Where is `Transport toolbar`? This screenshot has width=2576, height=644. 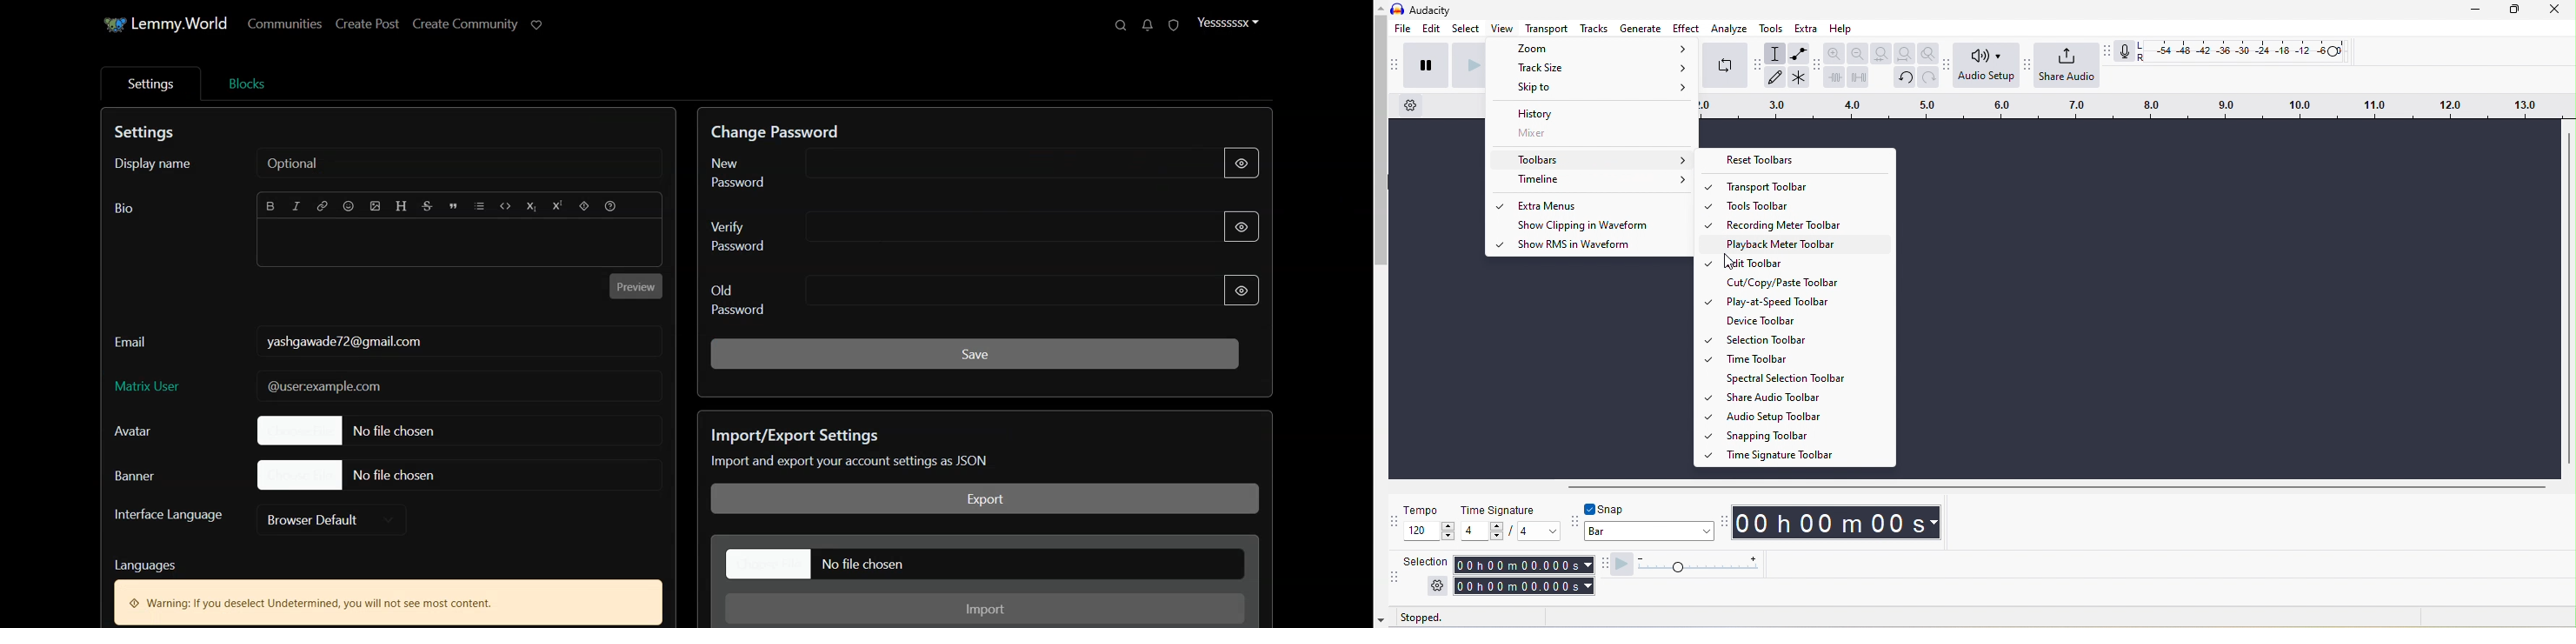
Transport toolbar is located at coordinates (1807, 186).